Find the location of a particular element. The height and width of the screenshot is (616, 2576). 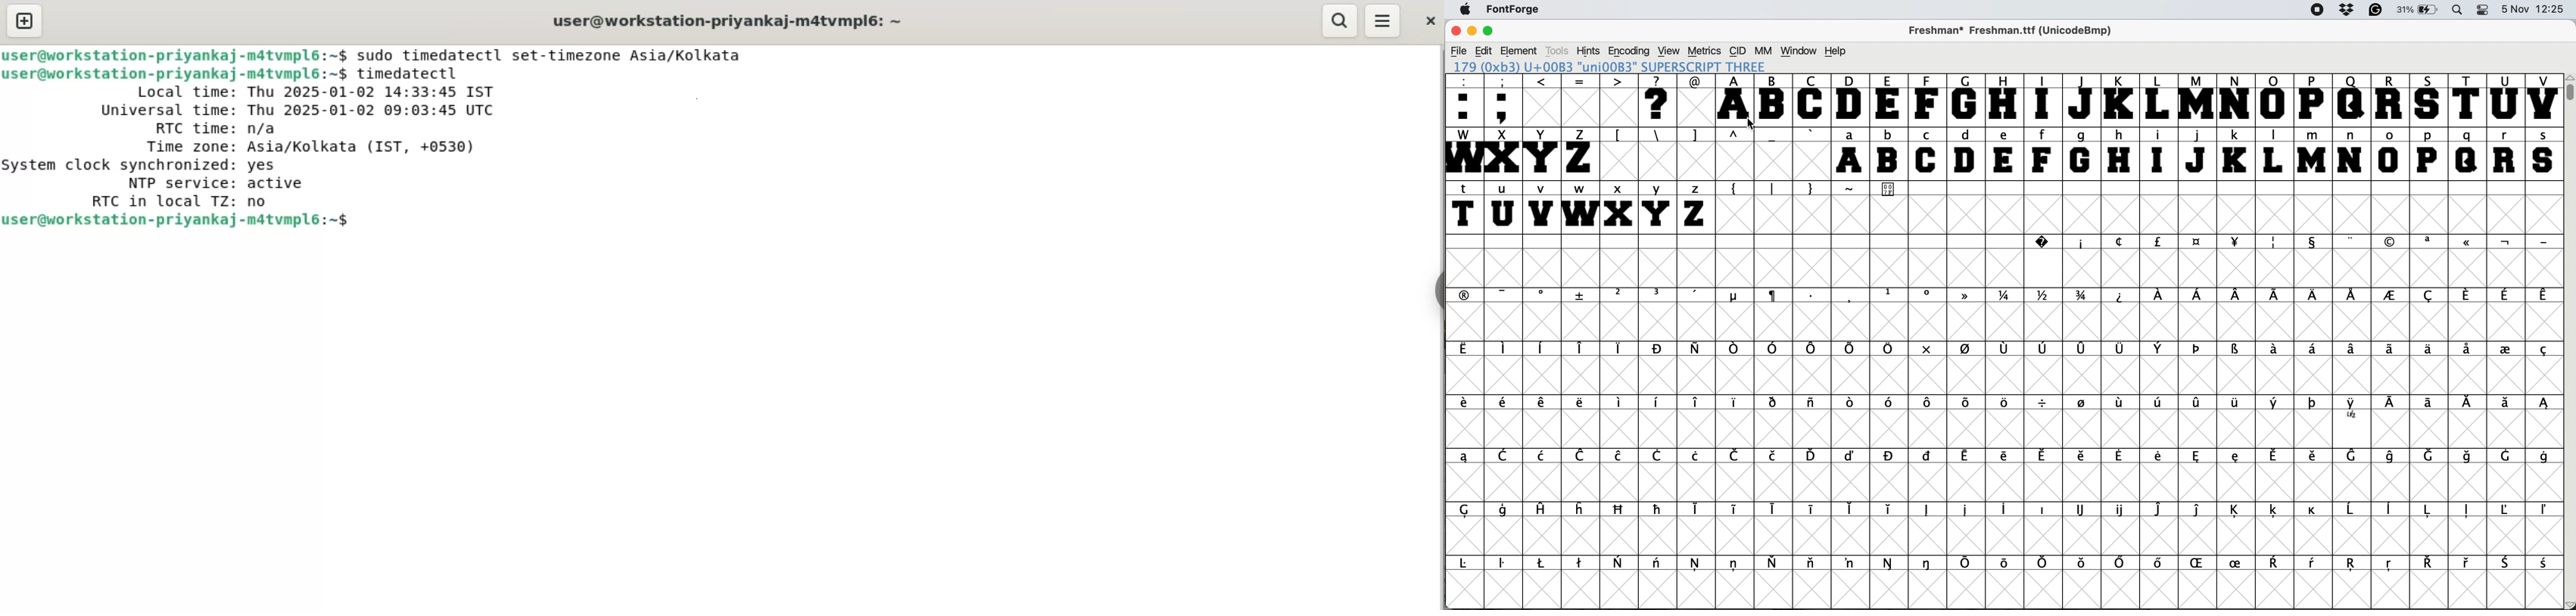

symbol is located at coordinates (1774, 403).